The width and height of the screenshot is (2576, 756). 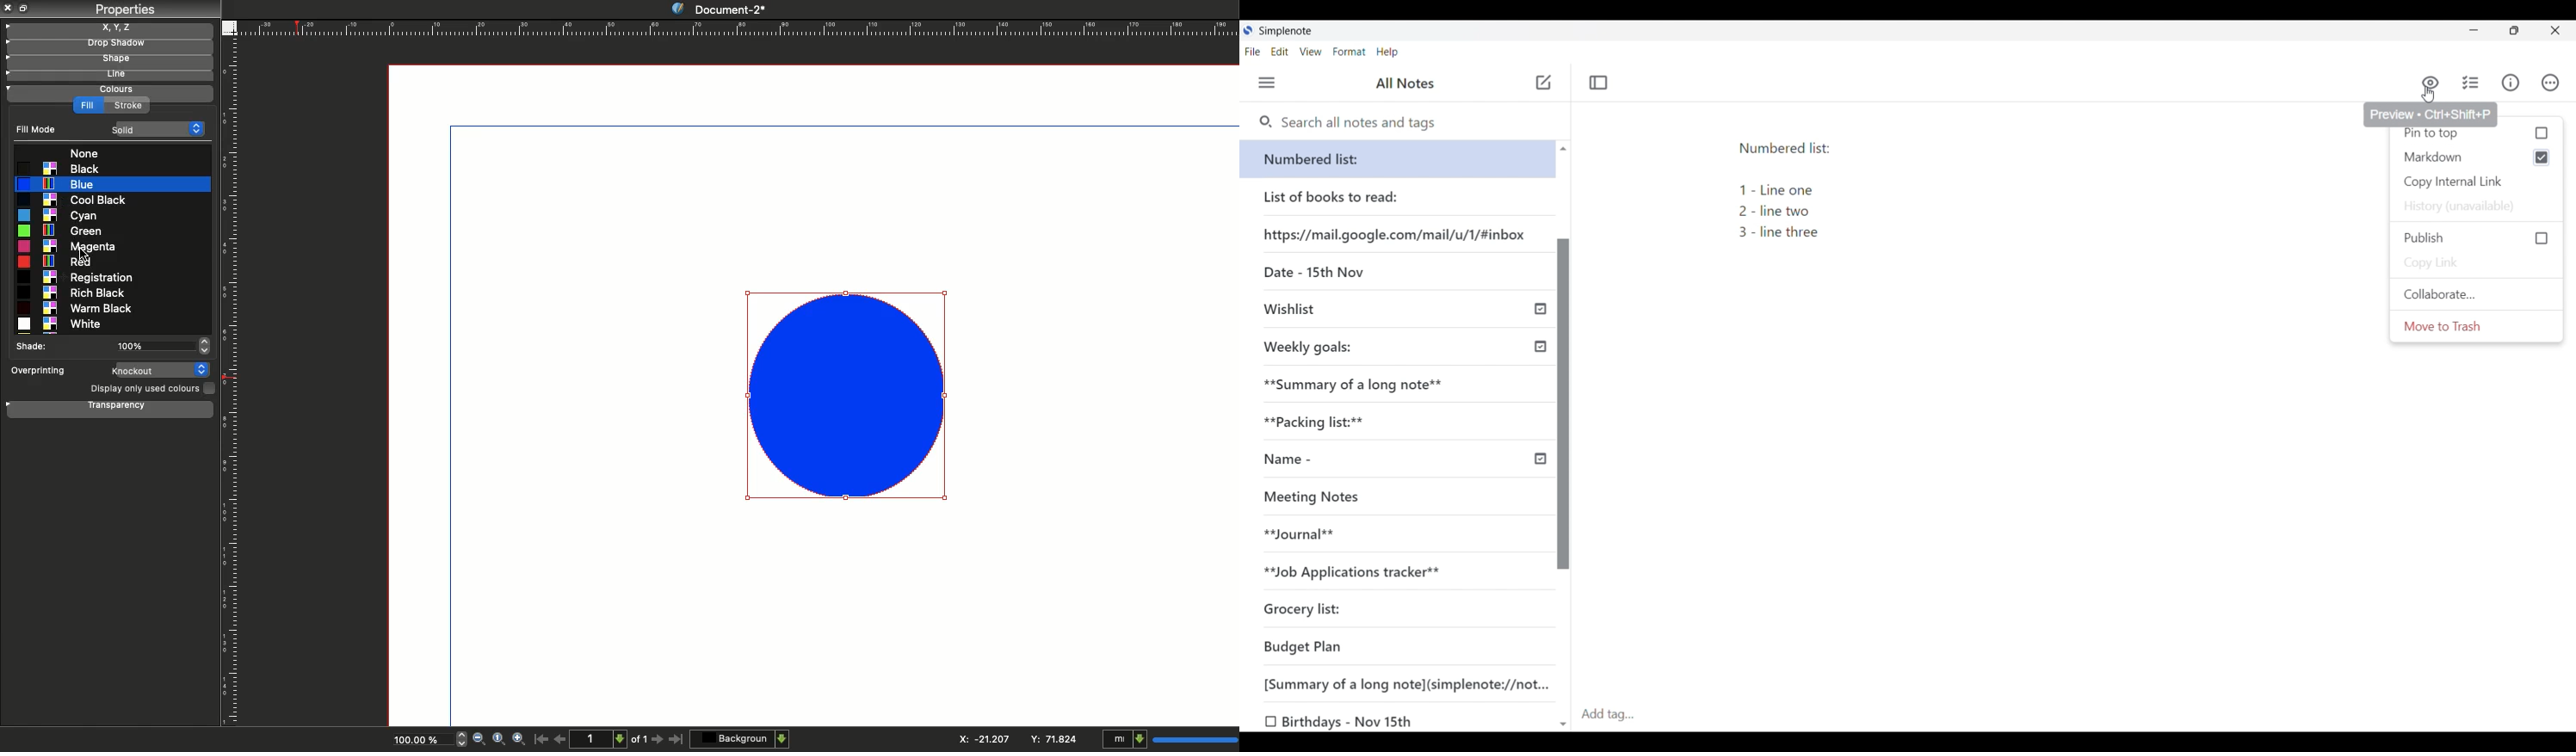 What do you see at coordinates (158, 371) in the screenshot?
I see `Knockout` at bounding box center [158, 371].